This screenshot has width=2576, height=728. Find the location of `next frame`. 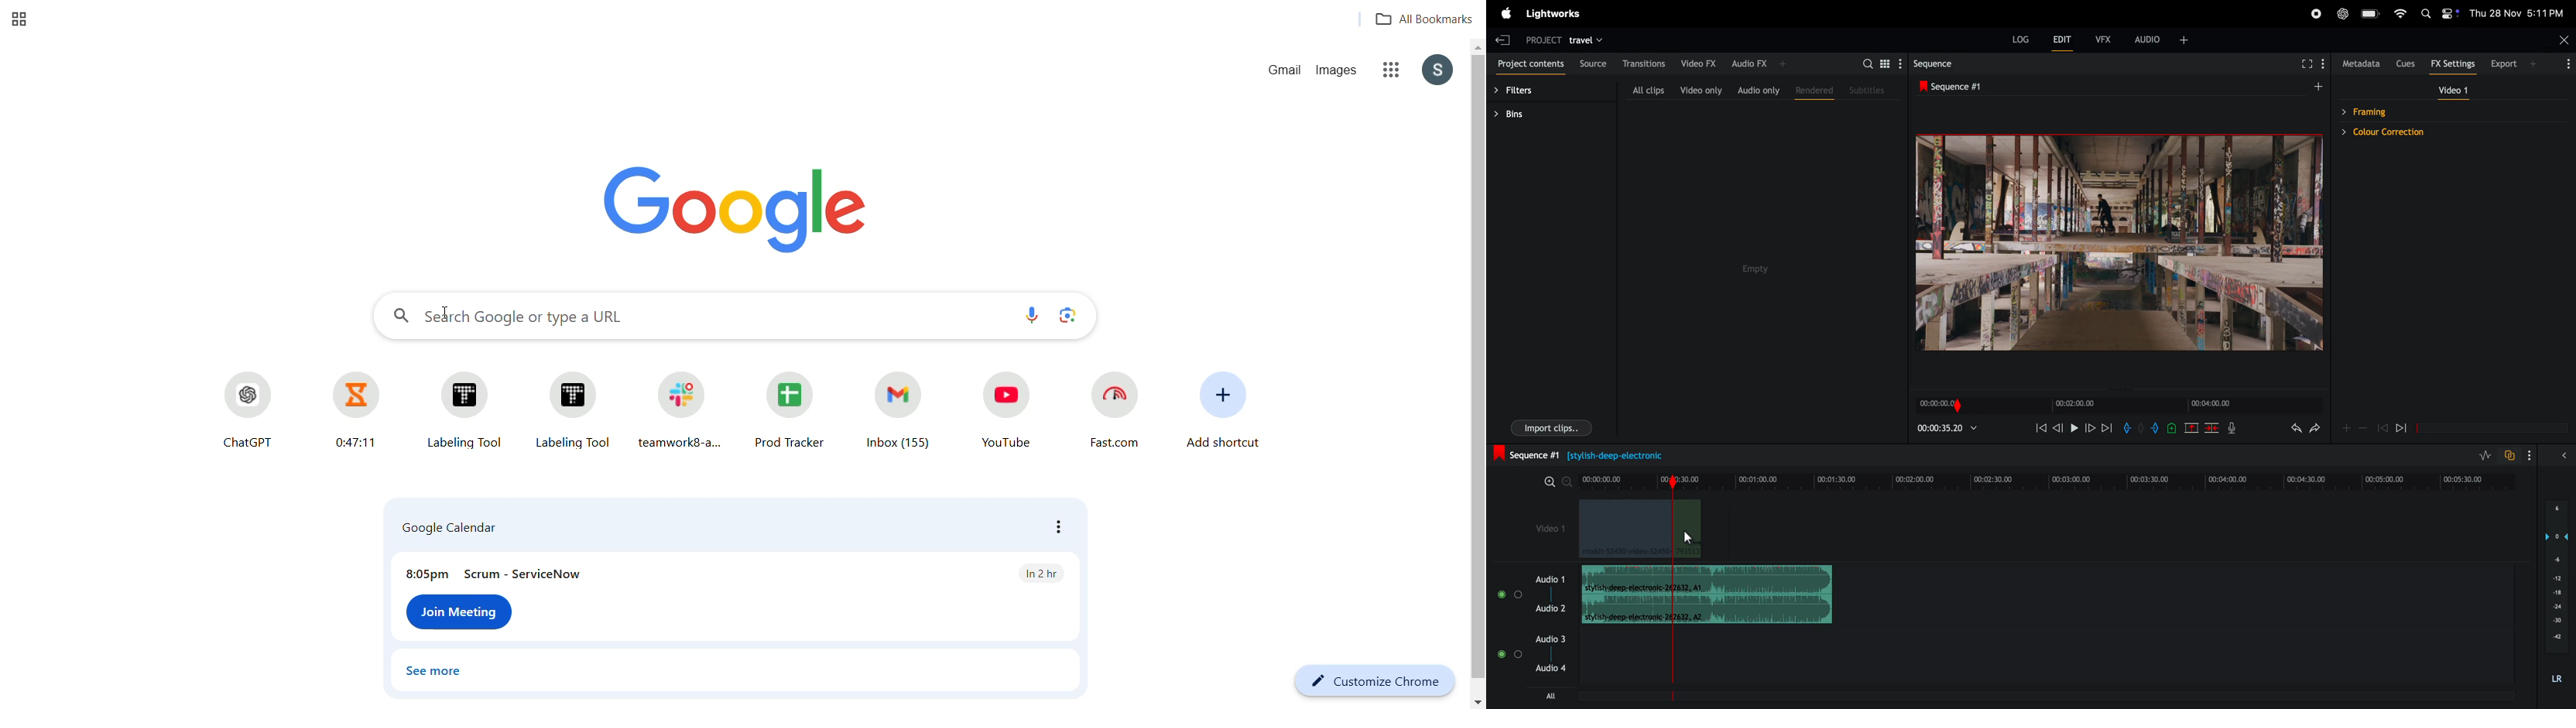

next frame is located at coordinates (2091, 428).